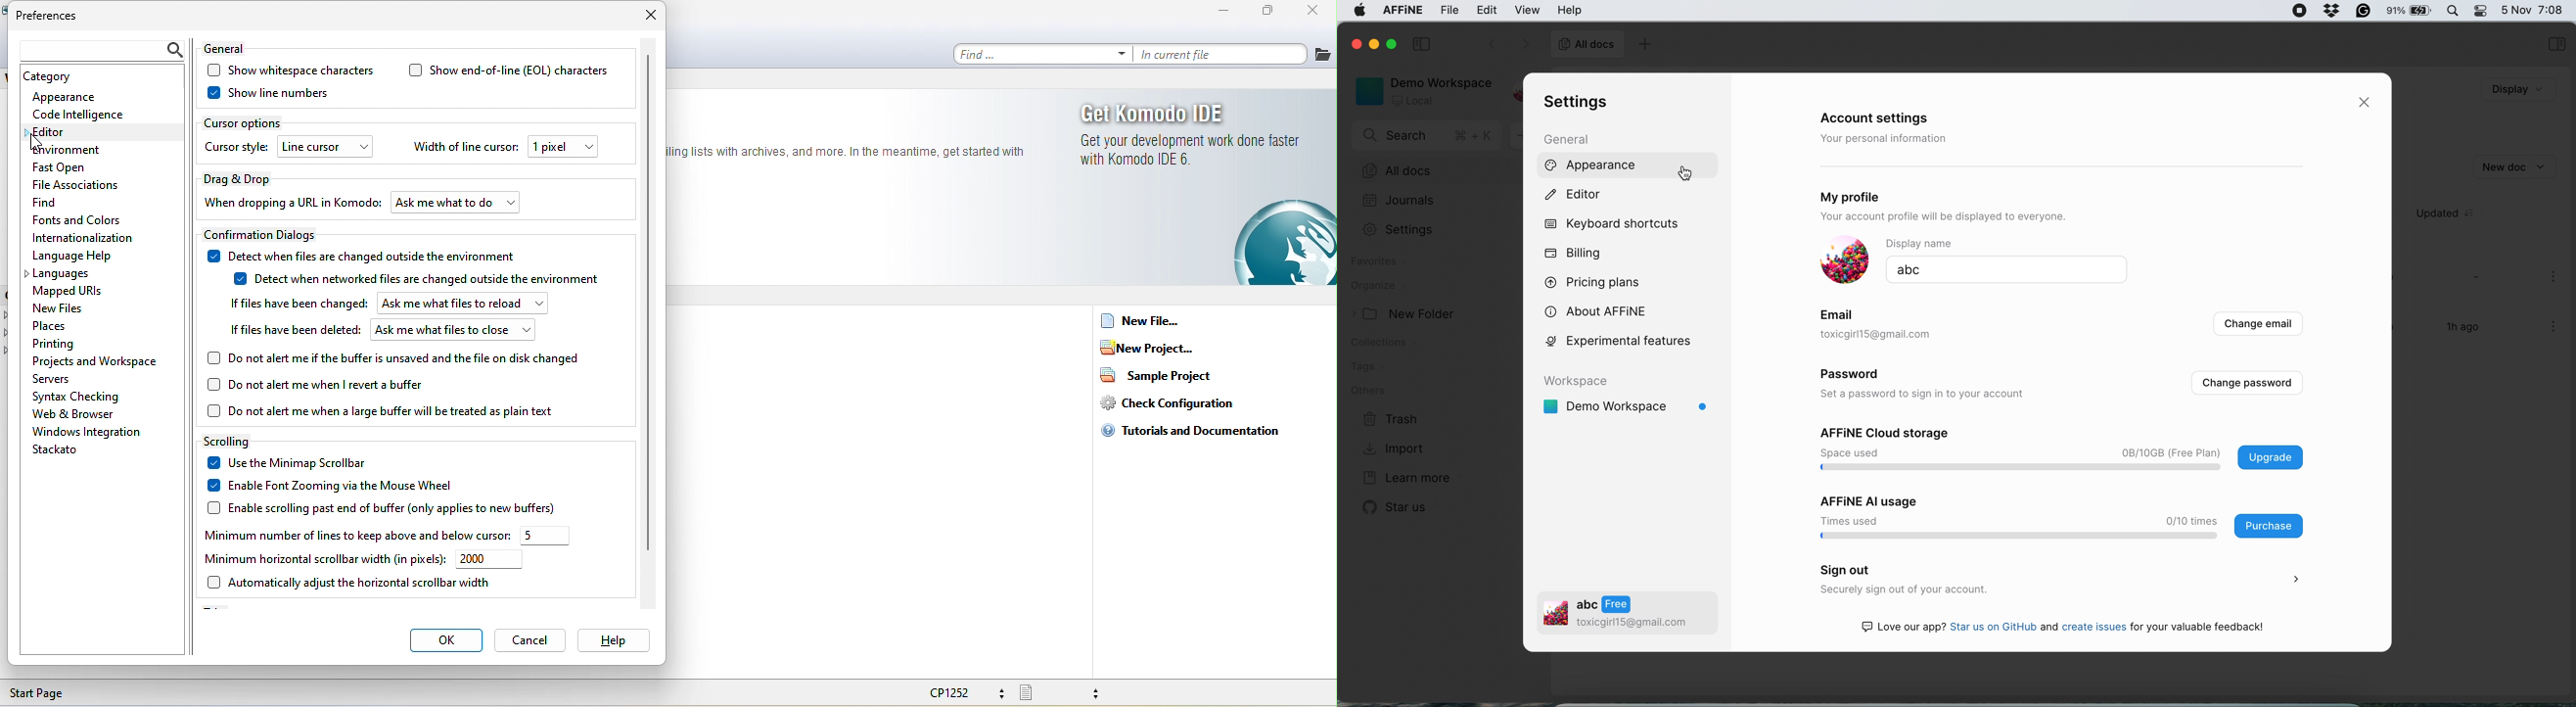 The height and width of the screenshot is (728, 2576). Describe the element at coordinates (1851, 453) in the screenshot. I see `pace used` at that location.